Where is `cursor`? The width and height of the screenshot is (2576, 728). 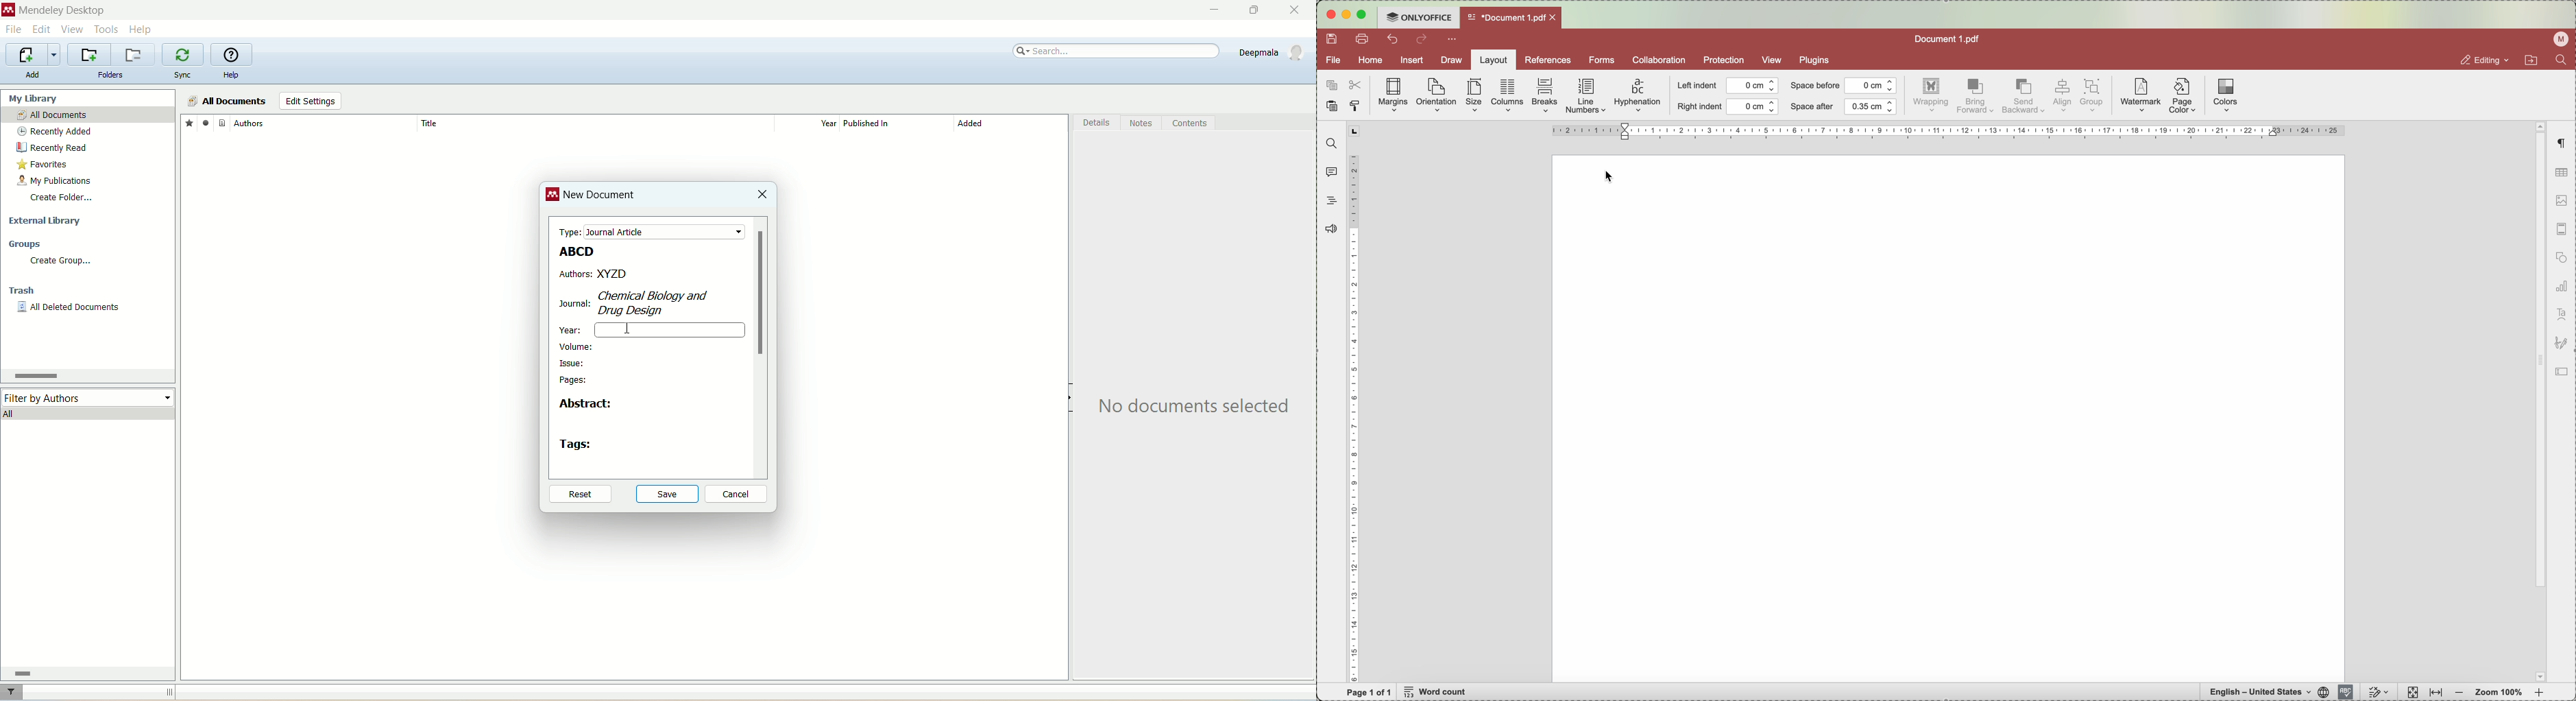
cursor is located at coordinates (623, 327).